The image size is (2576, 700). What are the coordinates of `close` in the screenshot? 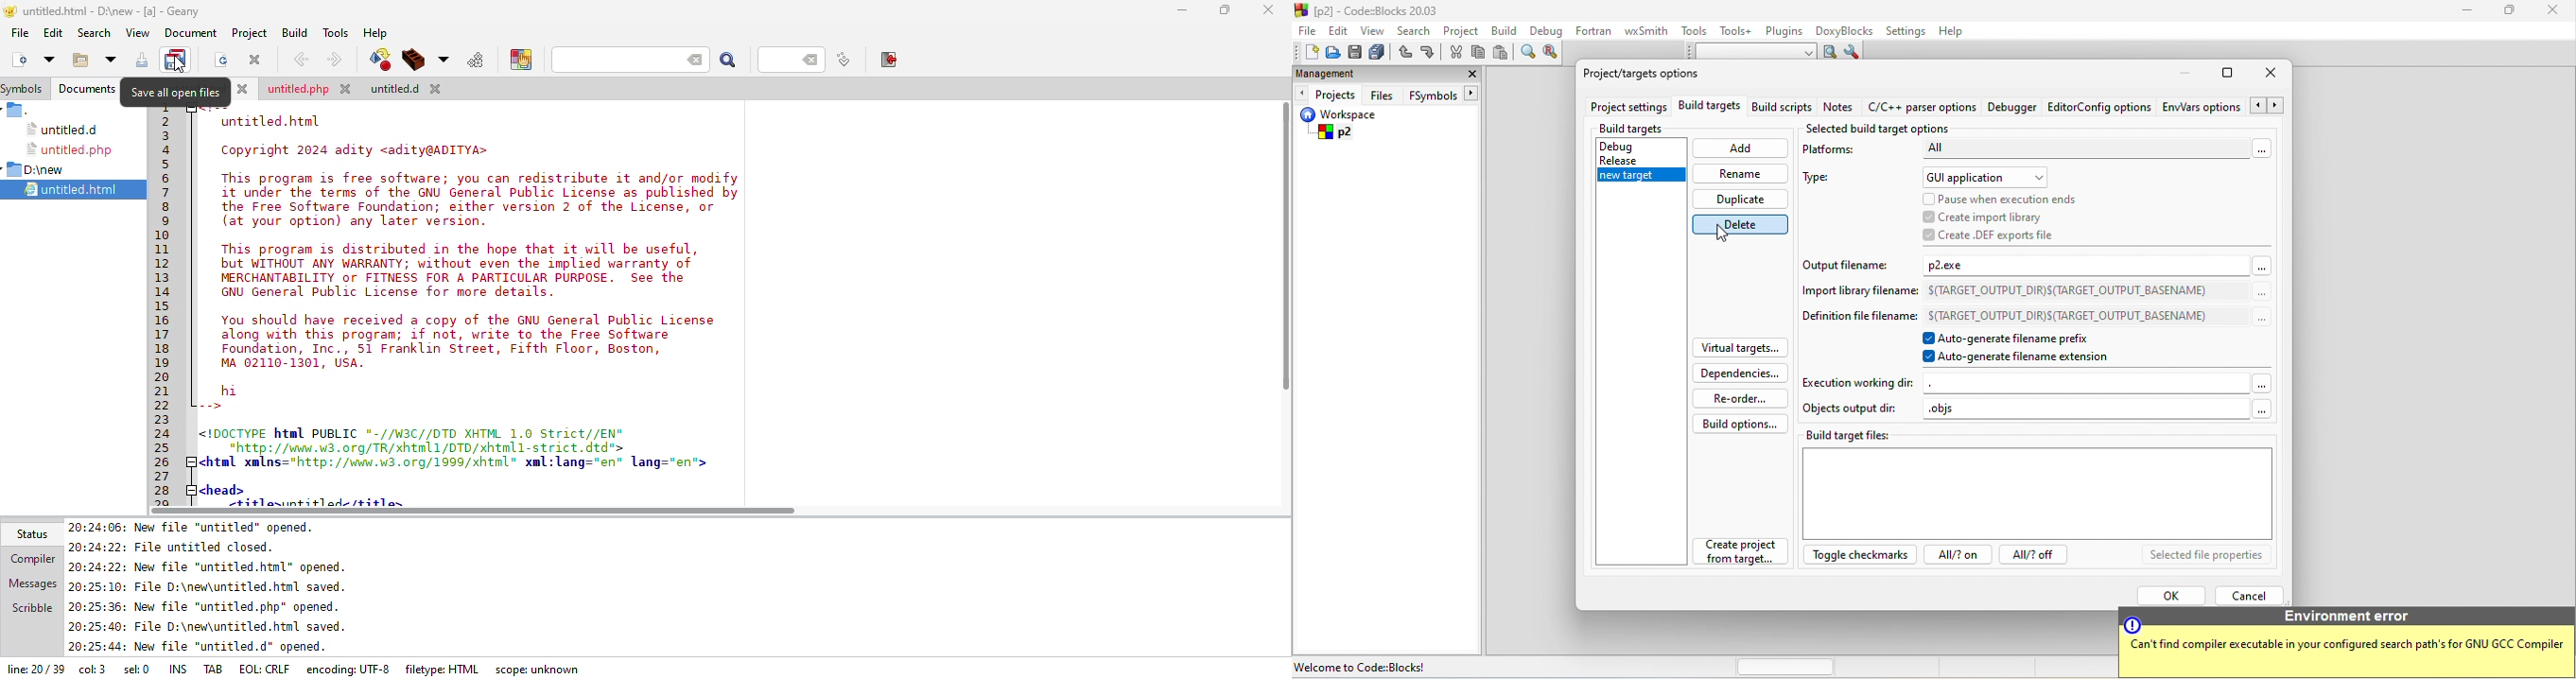 It's located at (2274, 75).